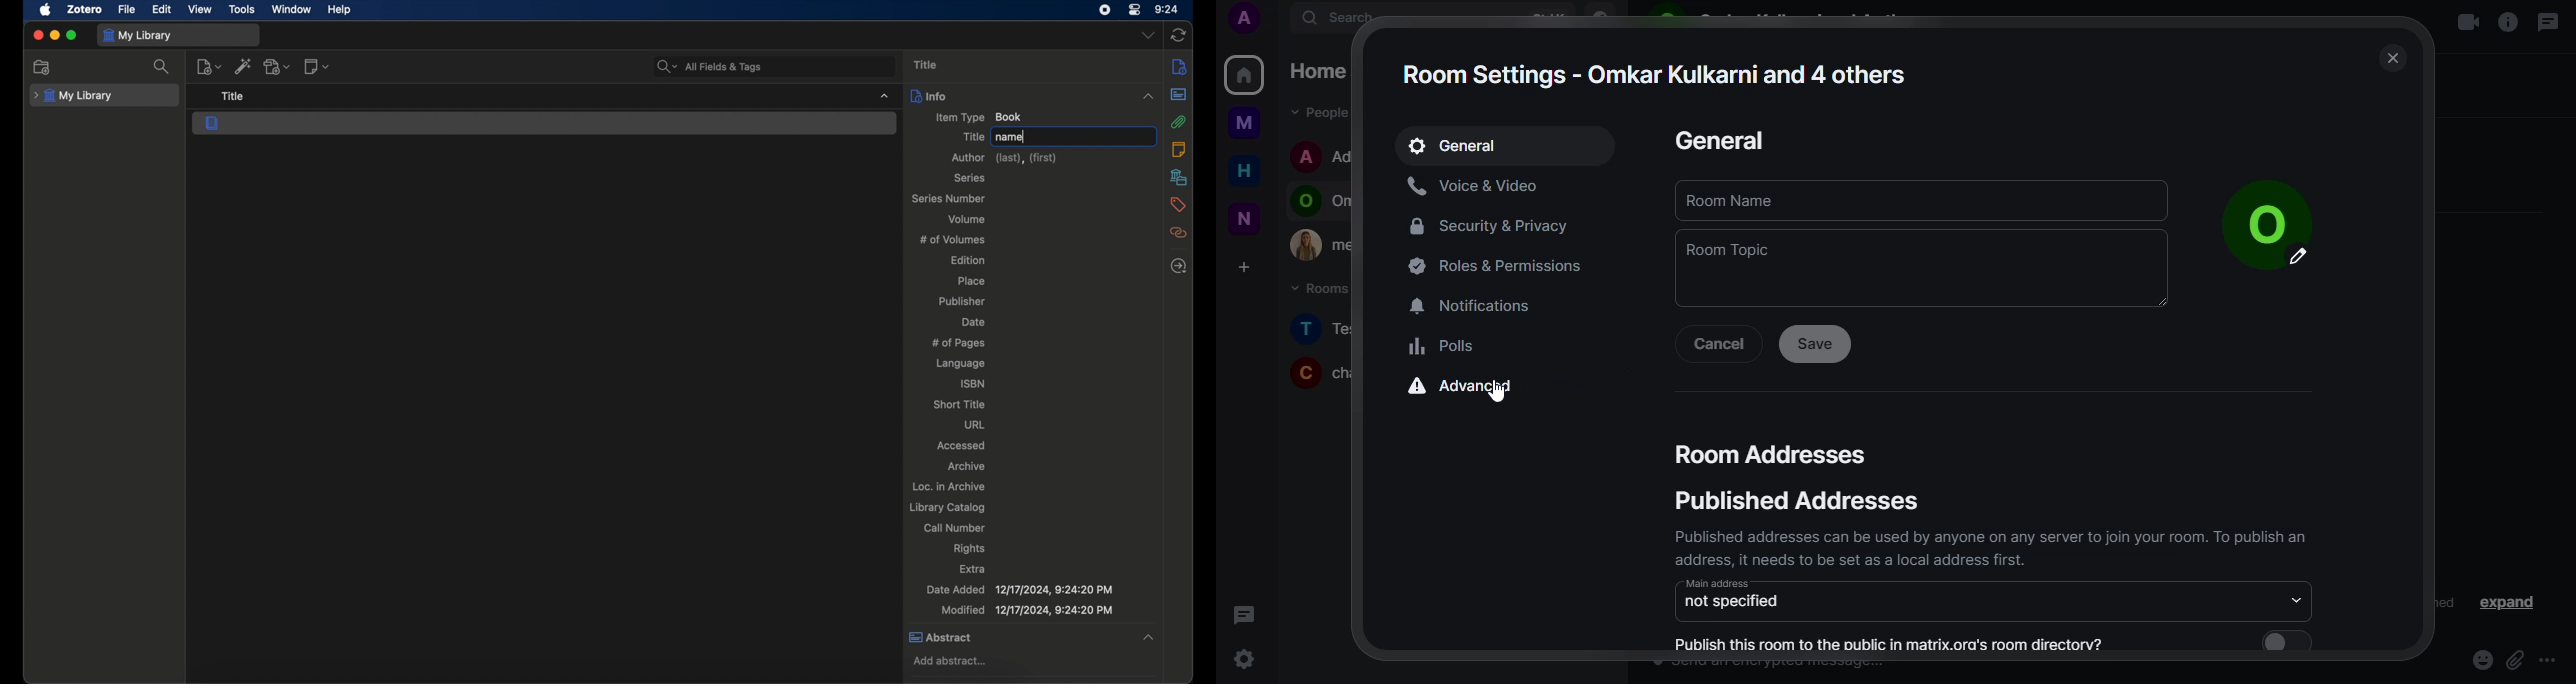 The width and height of the screenshot is (2576, 700). Describe the element at coordinates (954, 661) in the screenshot. I see `add abstract` at that location.